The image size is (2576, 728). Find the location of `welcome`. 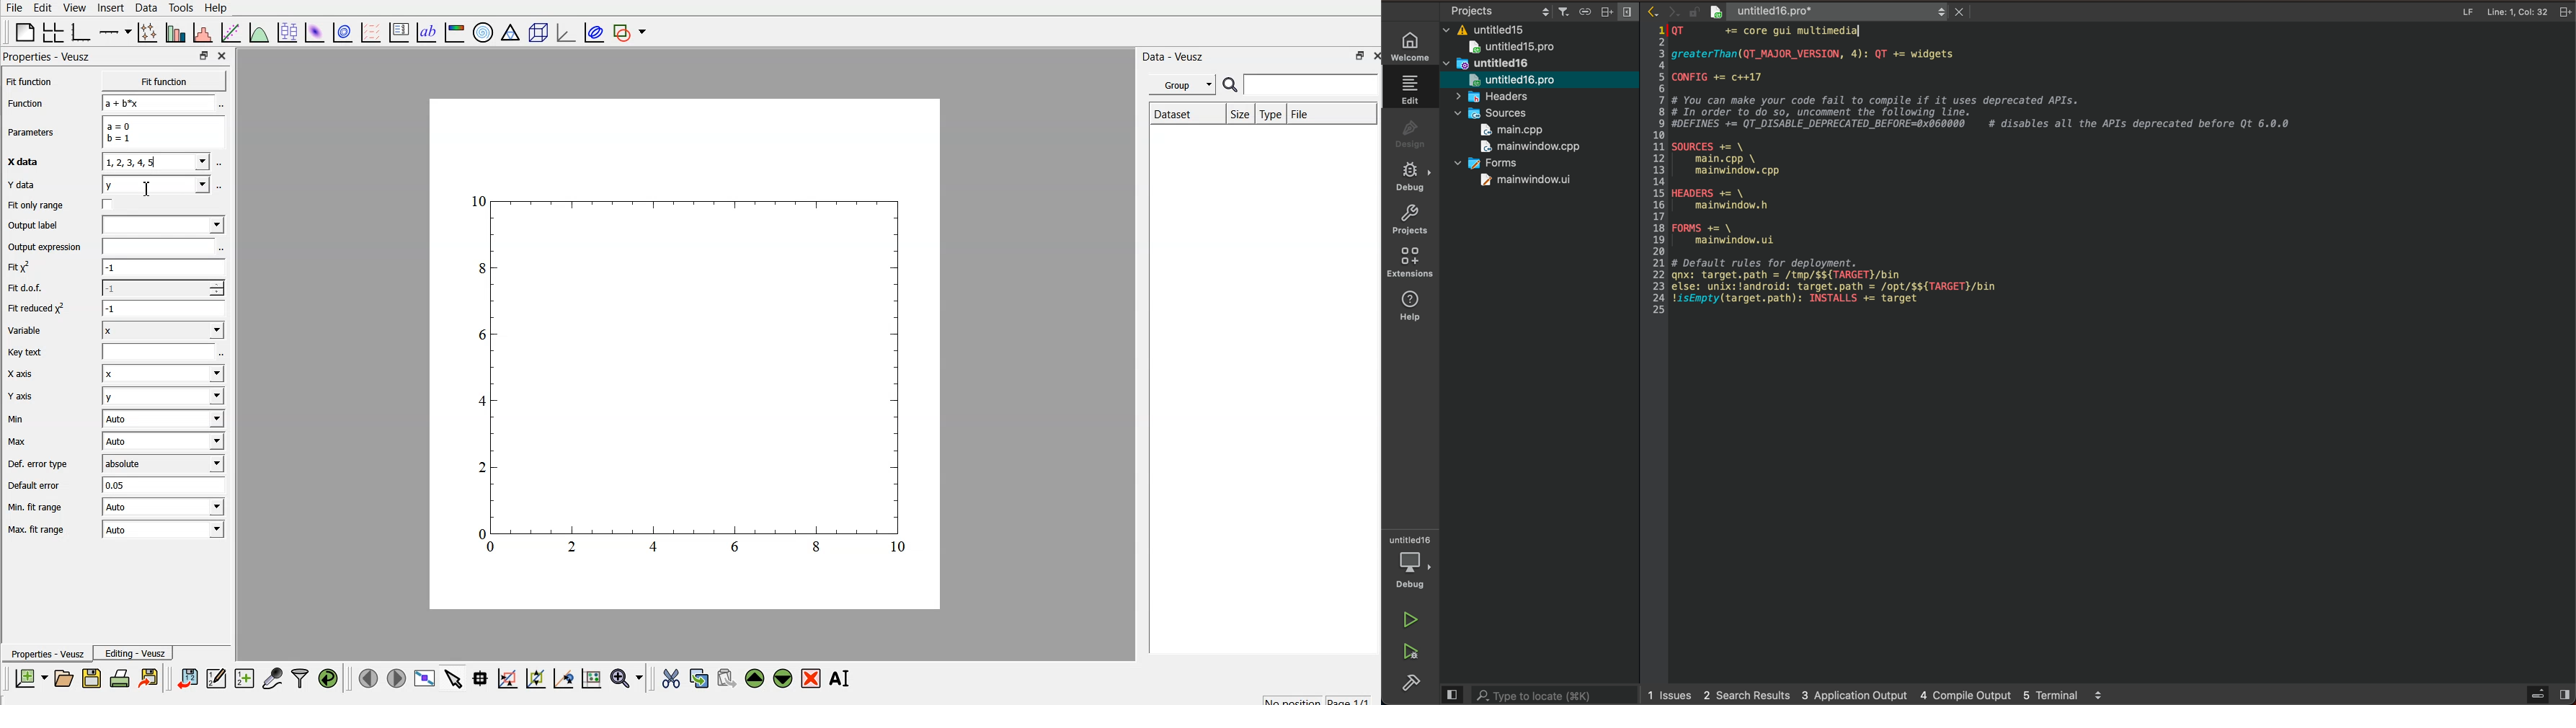

welcome is located at coordinates (1413, 45).